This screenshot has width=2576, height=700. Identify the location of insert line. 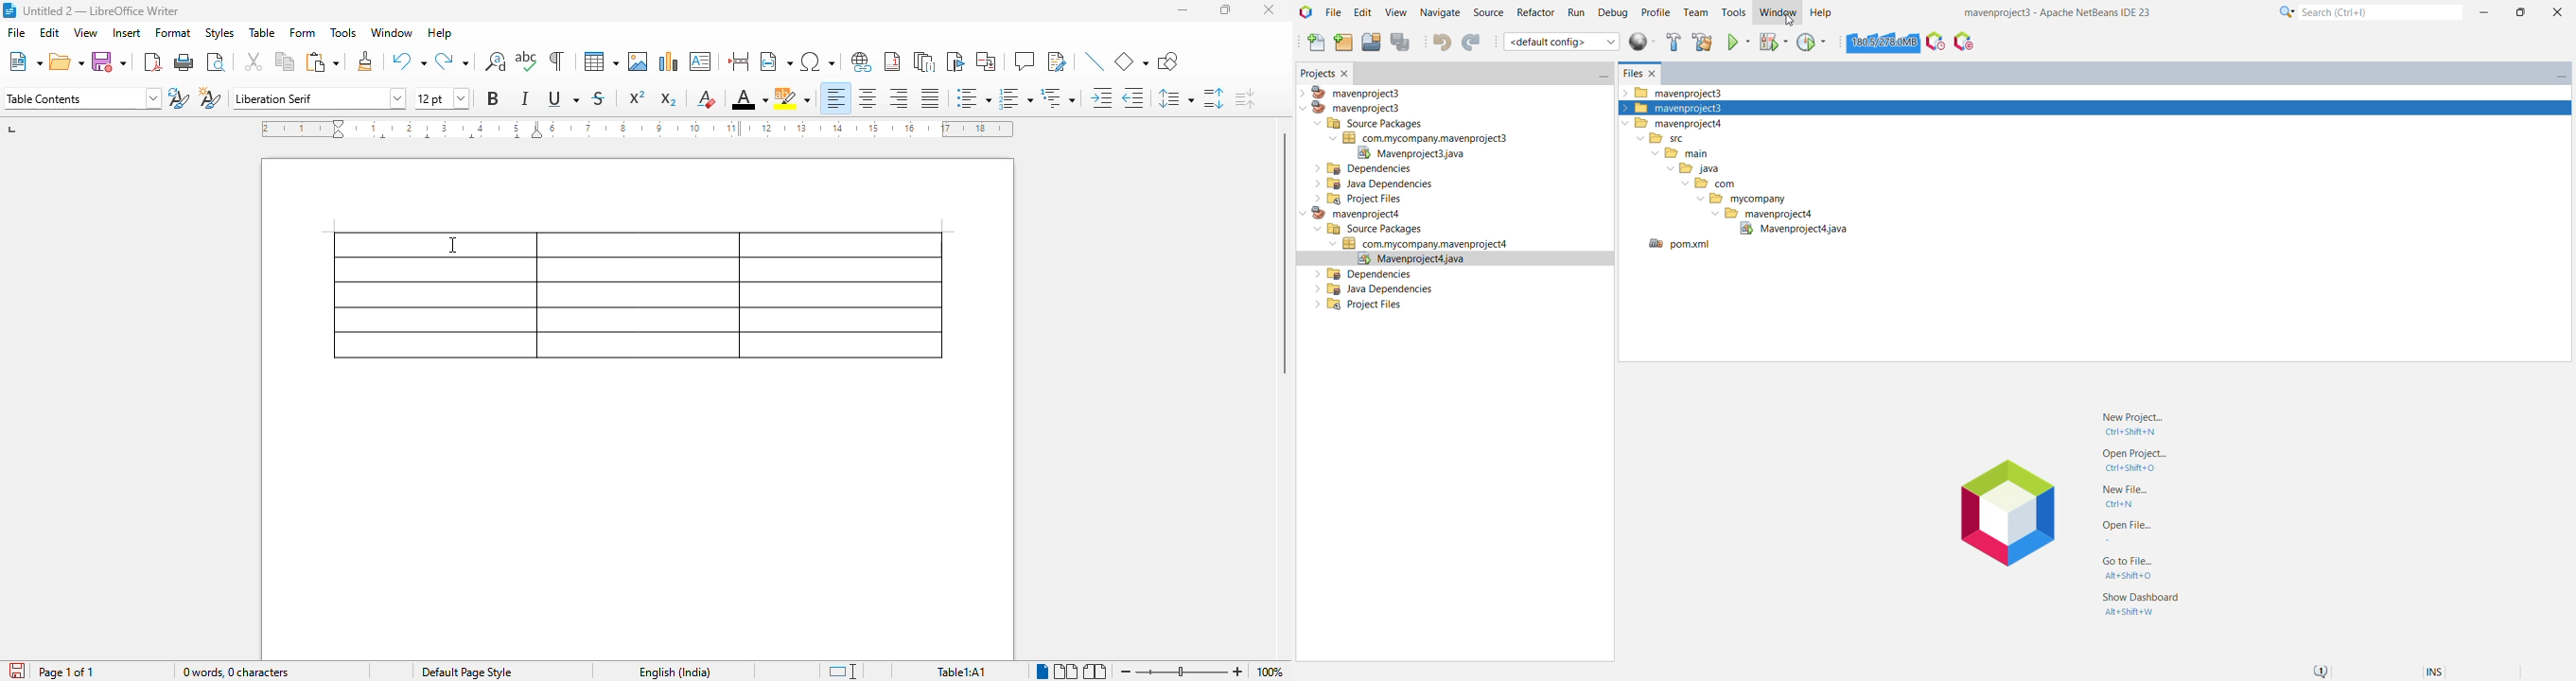
(1096, 61).